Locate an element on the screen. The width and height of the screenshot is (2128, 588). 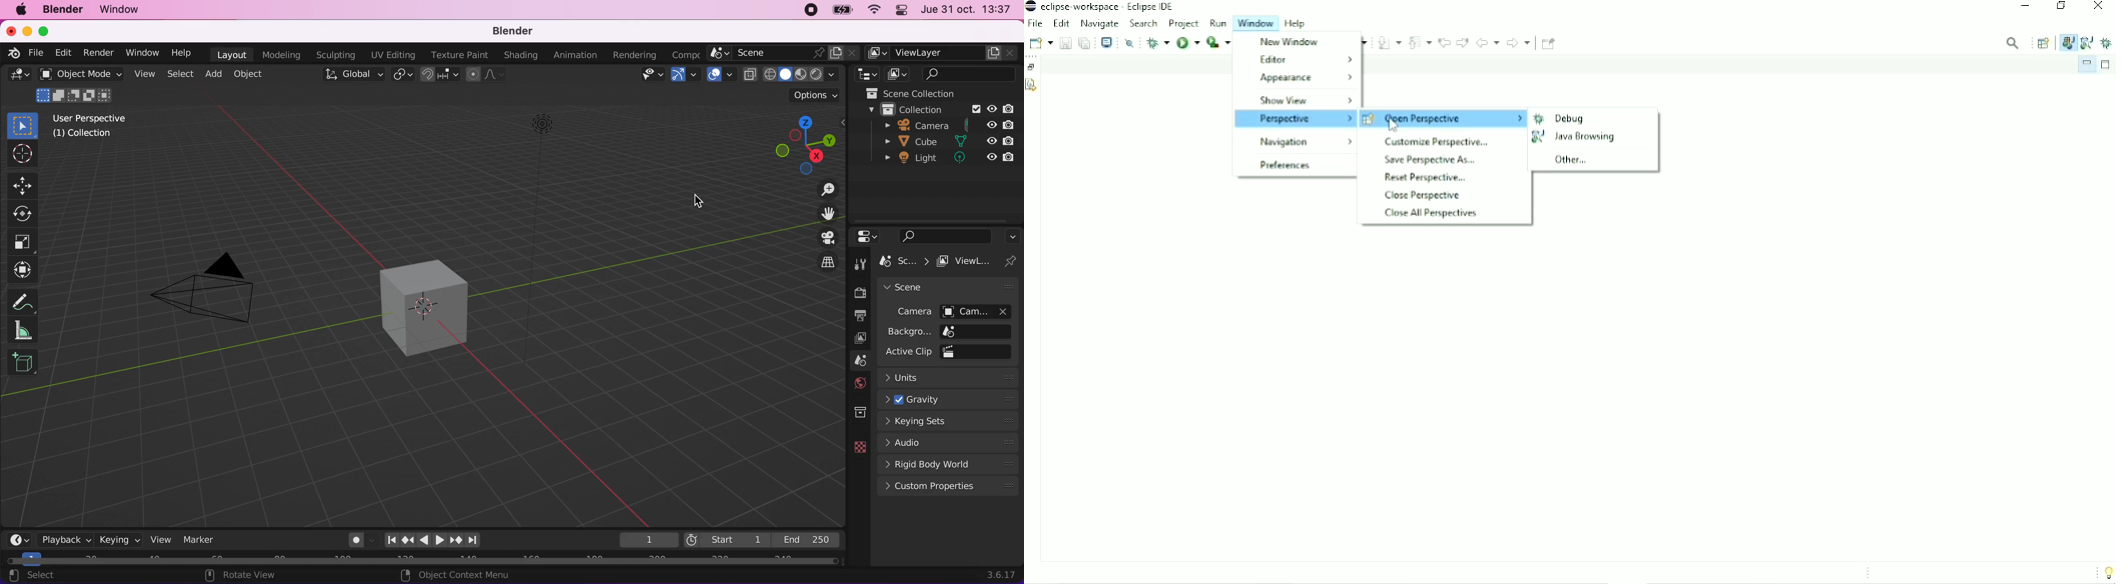
shading is located at coordinates (519, 54).